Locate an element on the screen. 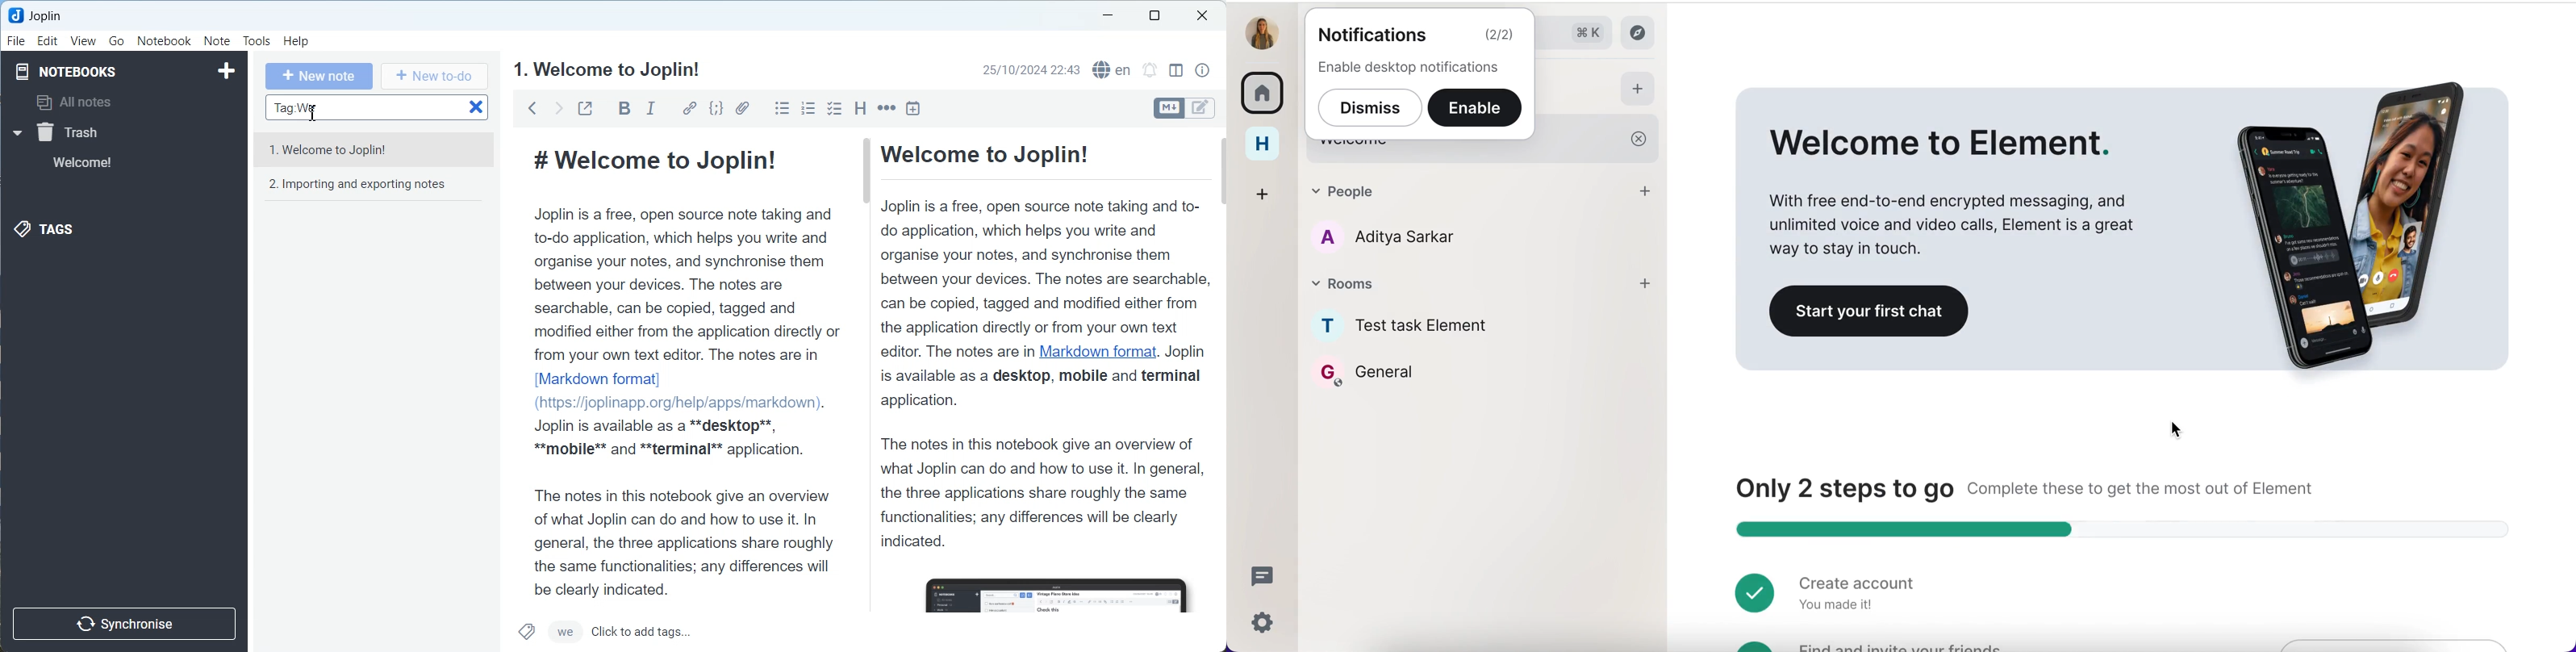  Code is located at coordinates (716, 108).